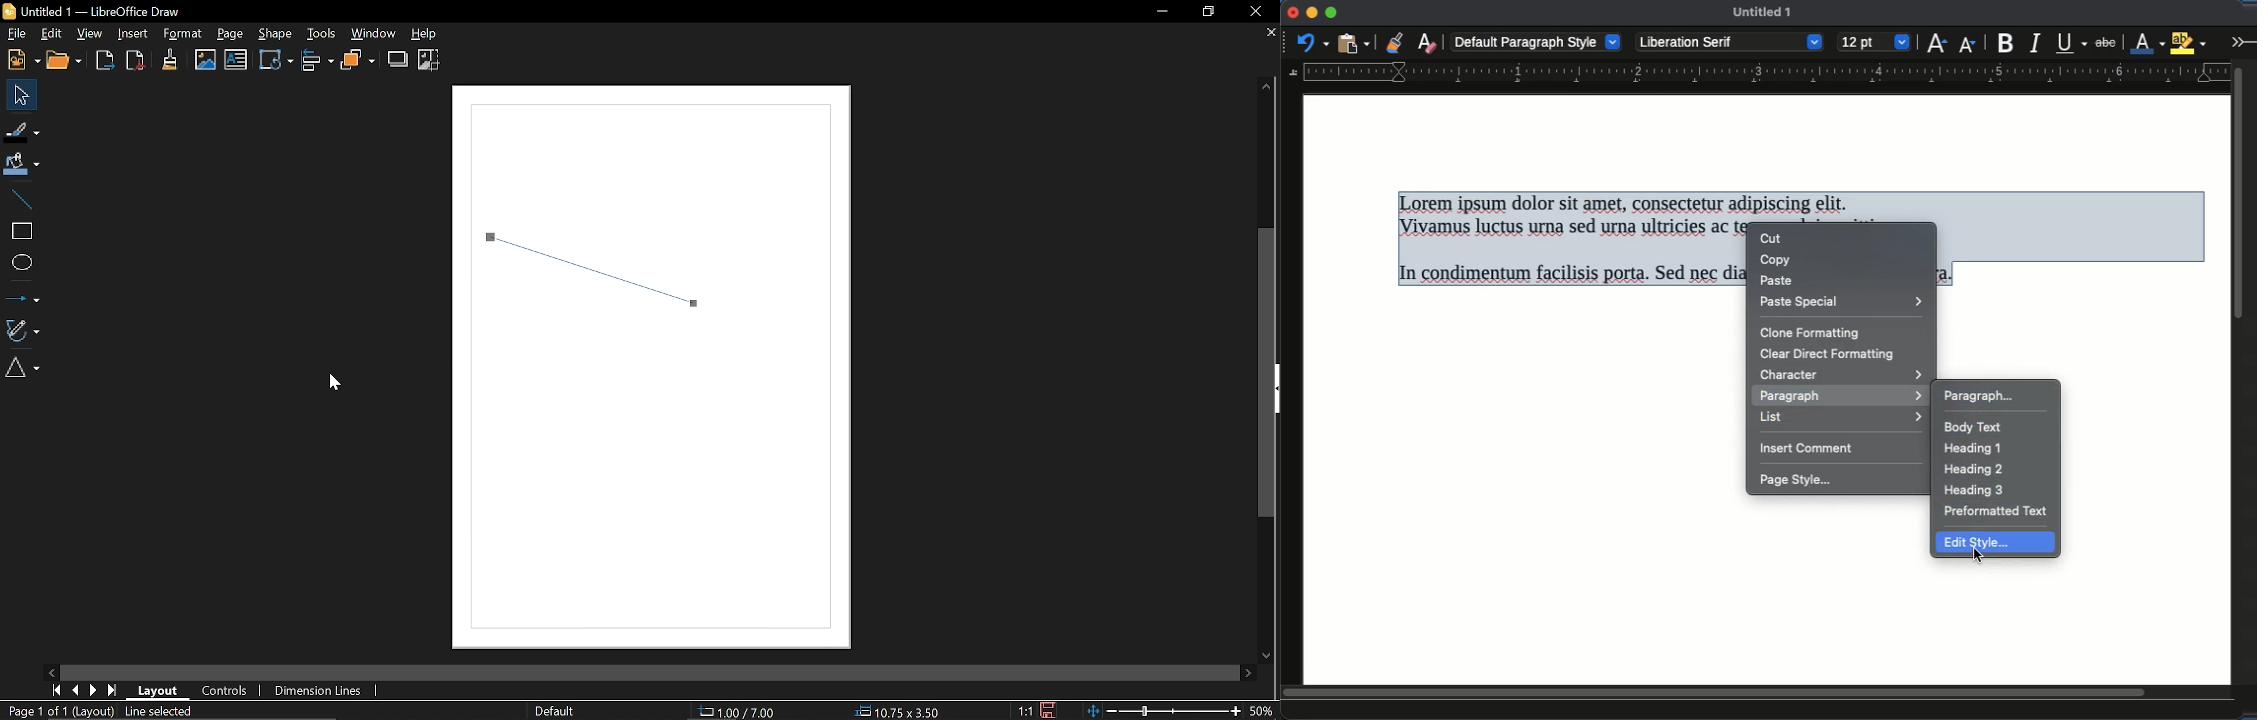 This screenshot has width=2268, height=728. I want to click on strikethrough, so click(2106, 43).